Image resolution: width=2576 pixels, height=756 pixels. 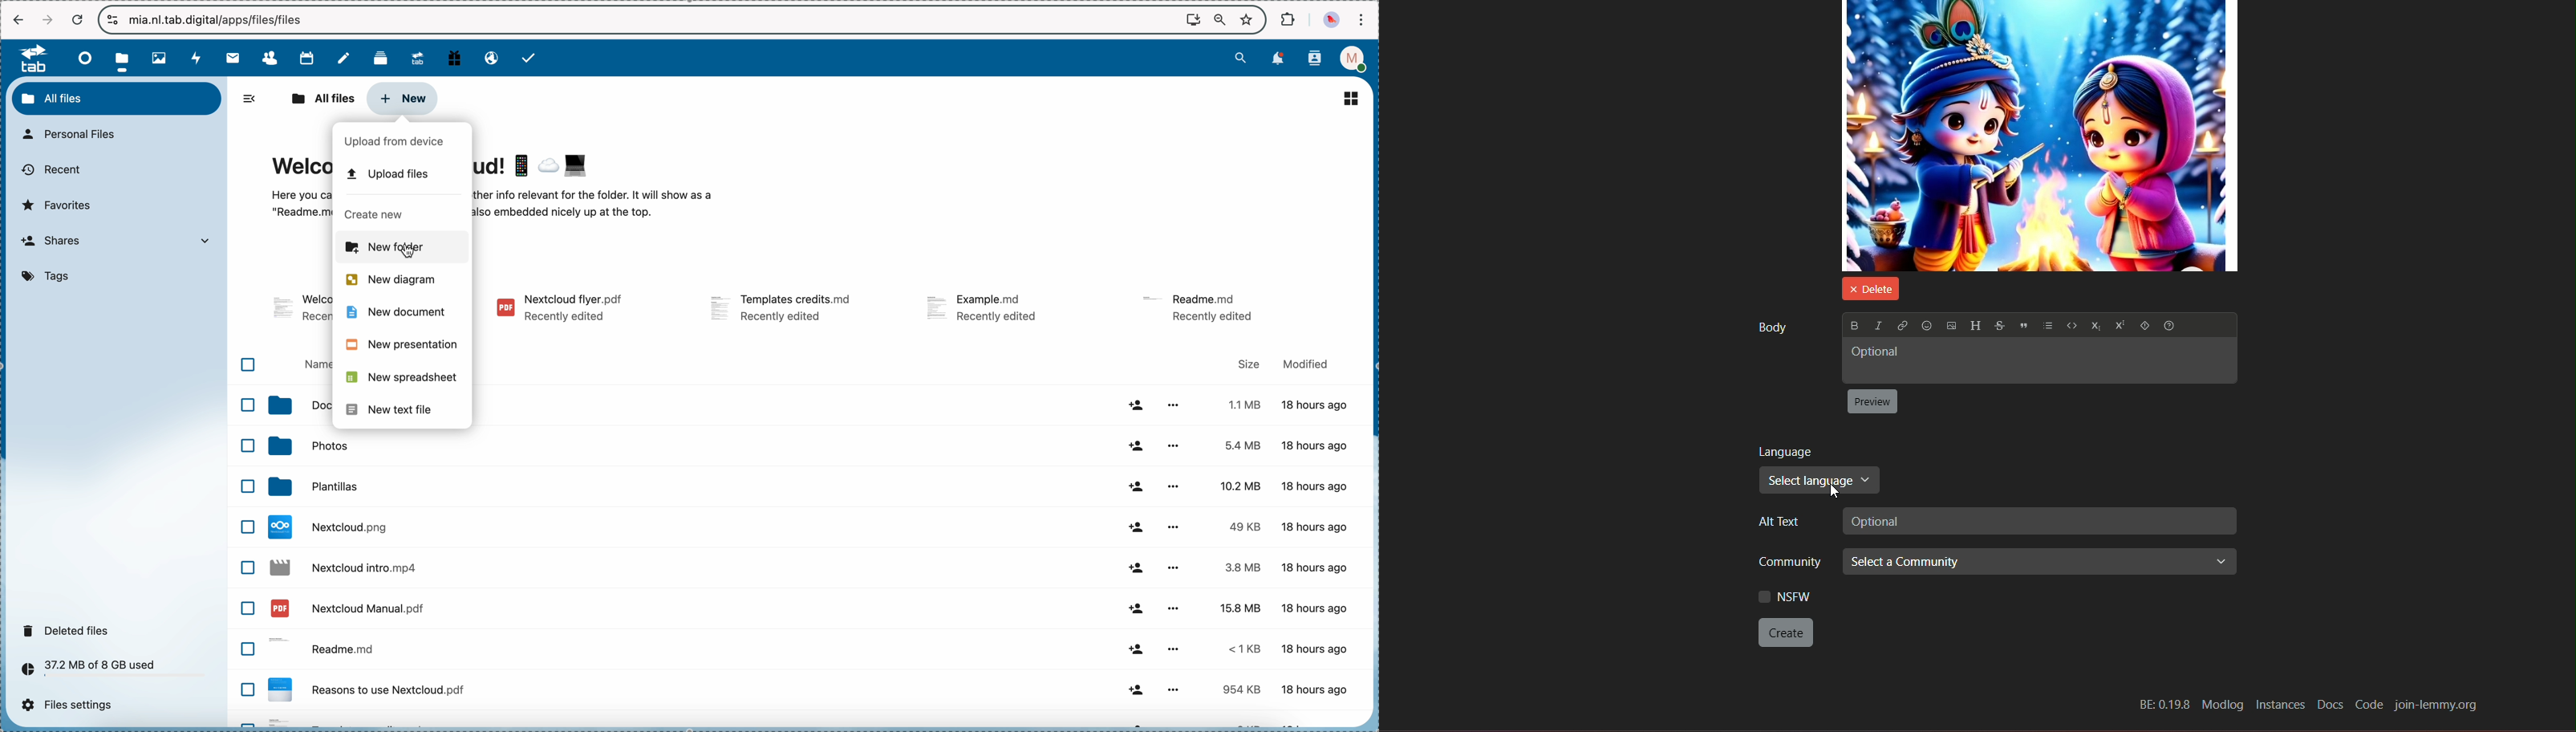 What do you see at coordinates (686, 651) in the screenshot?
I see `readme file` at bounding box center [686, 651].